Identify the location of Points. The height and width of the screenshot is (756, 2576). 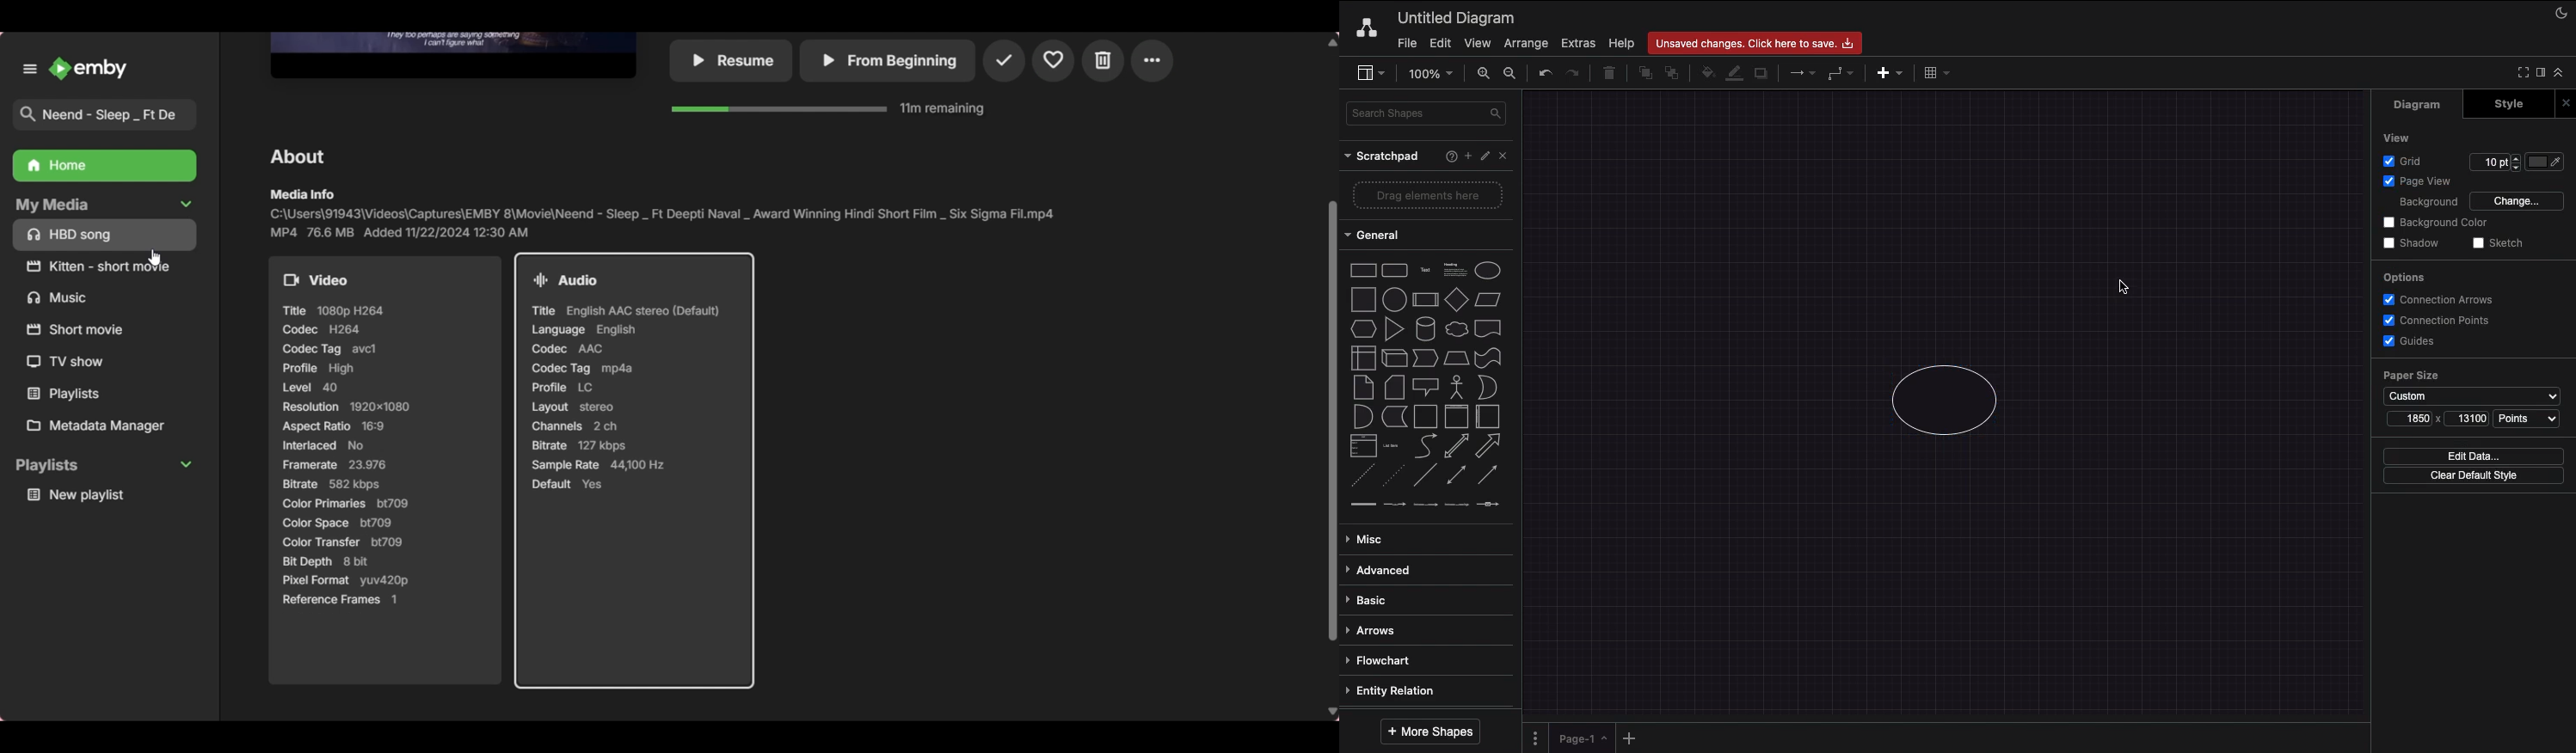
(2527, 419).